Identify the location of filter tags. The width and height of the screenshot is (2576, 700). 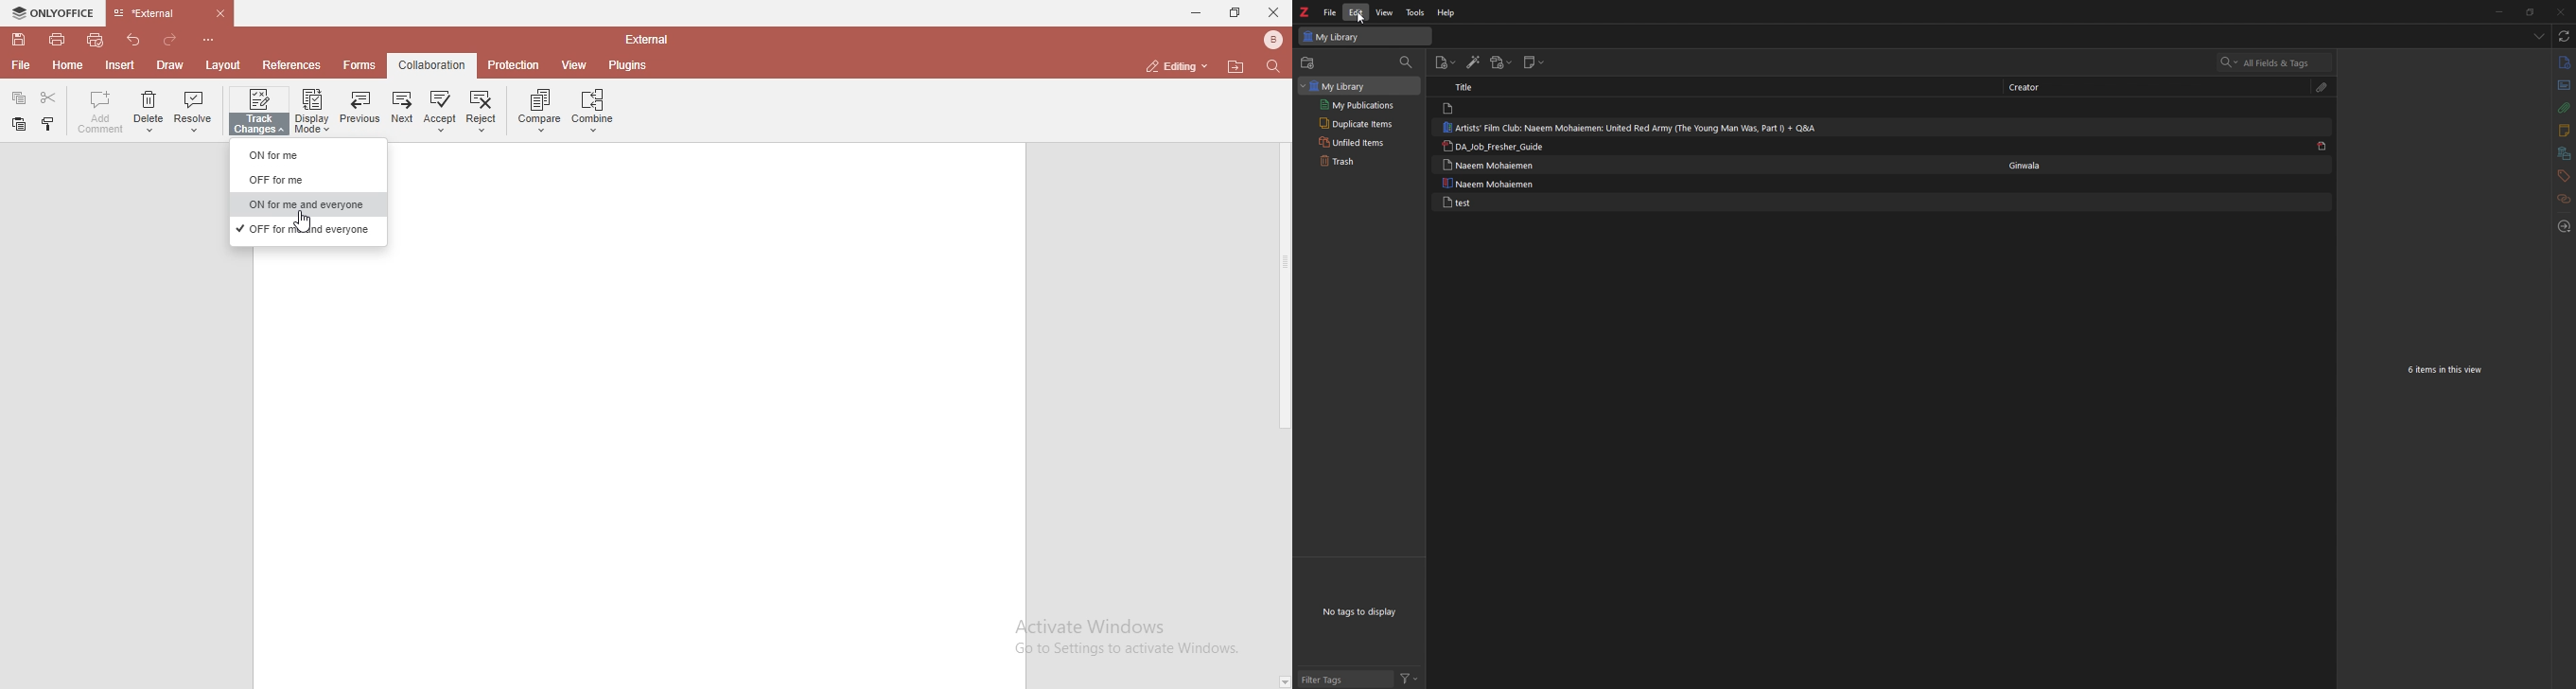
(1344, 678).